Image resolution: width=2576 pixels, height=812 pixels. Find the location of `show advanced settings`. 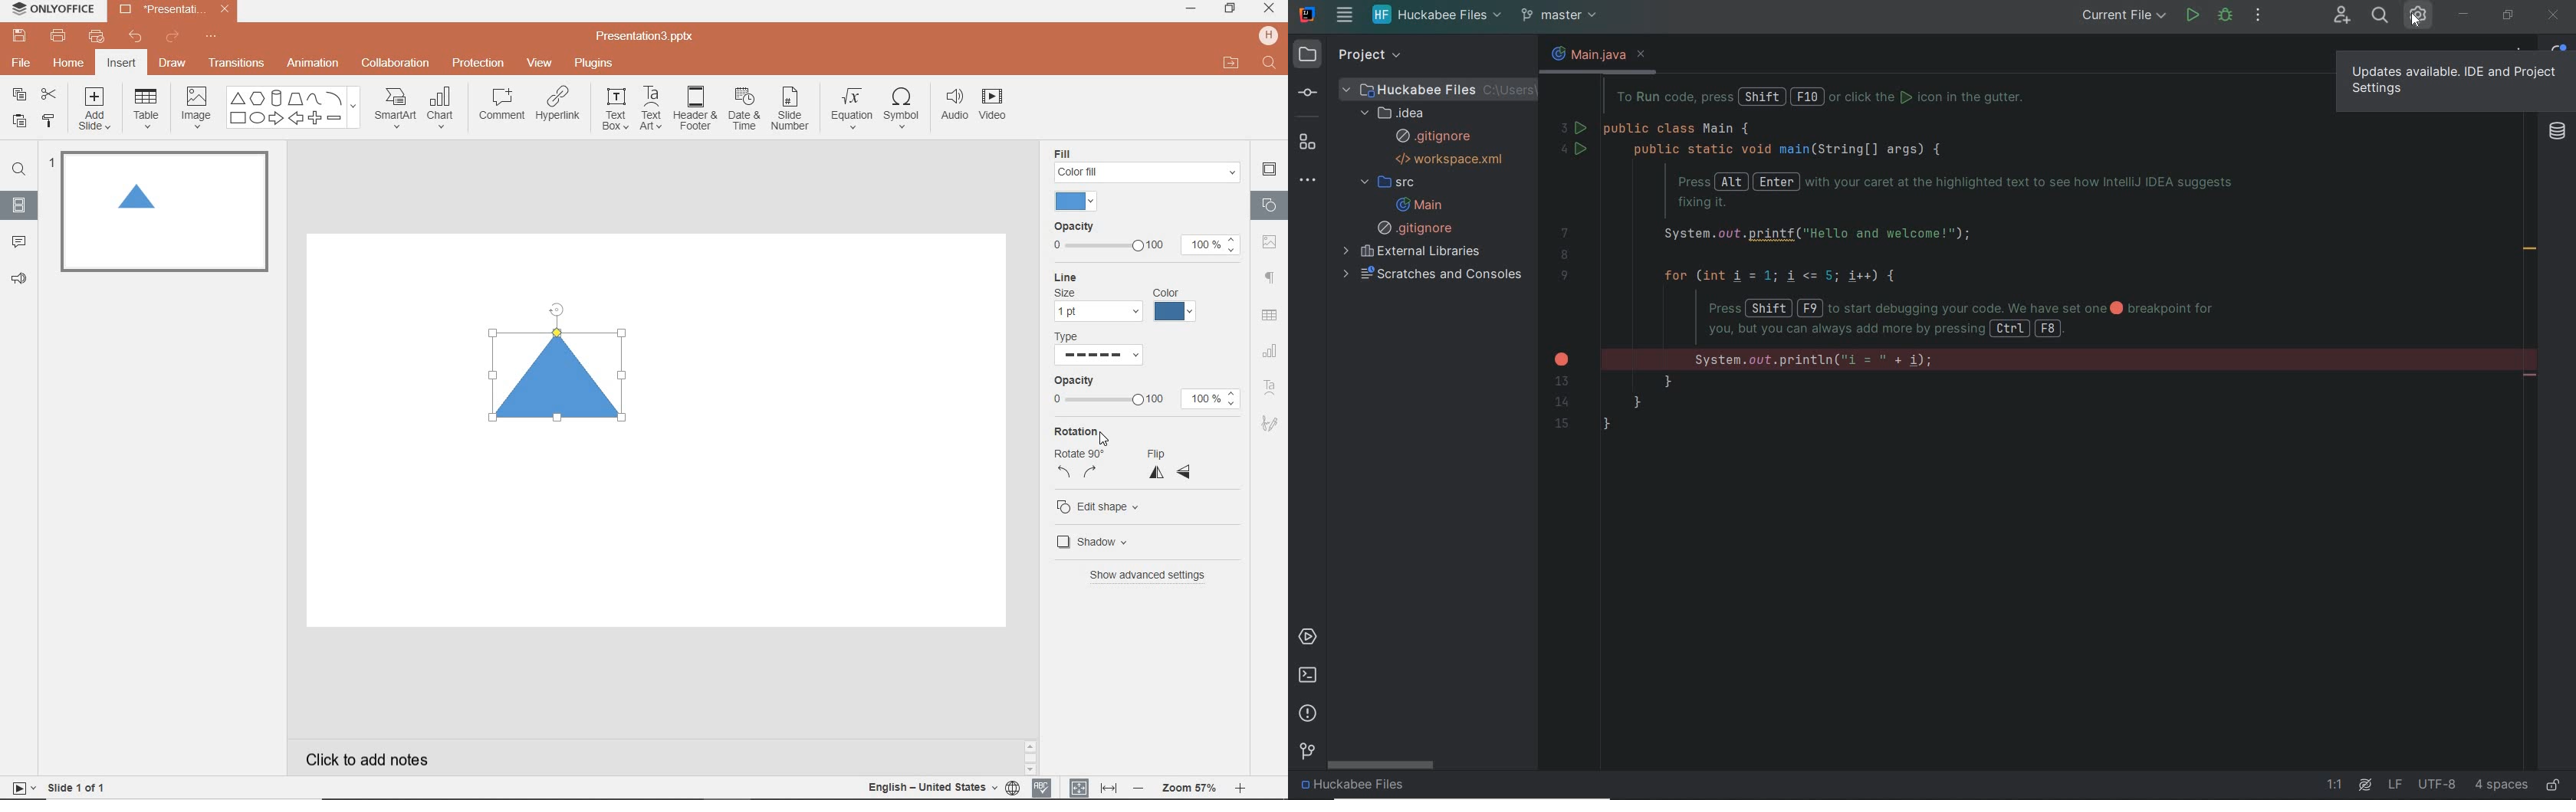

show advanced settings is located at coordinates (1153, 575).